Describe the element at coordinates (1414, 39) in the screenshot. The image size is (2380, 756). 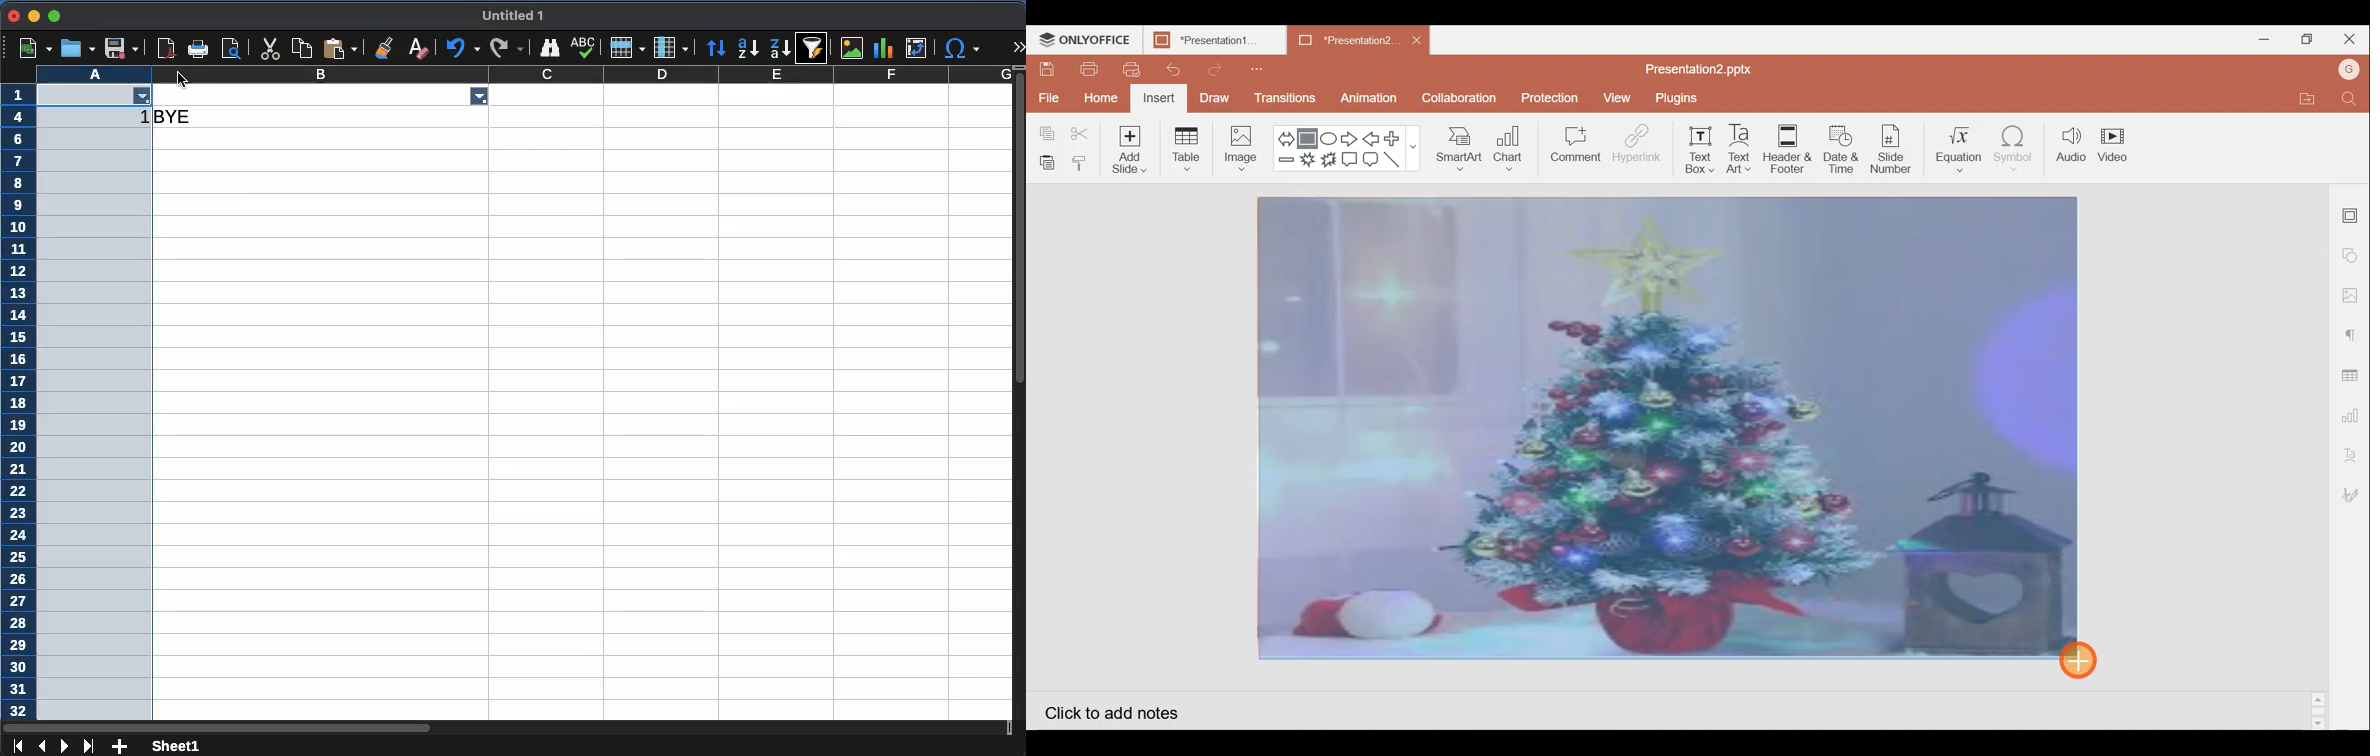
I see `Close document` at that location.